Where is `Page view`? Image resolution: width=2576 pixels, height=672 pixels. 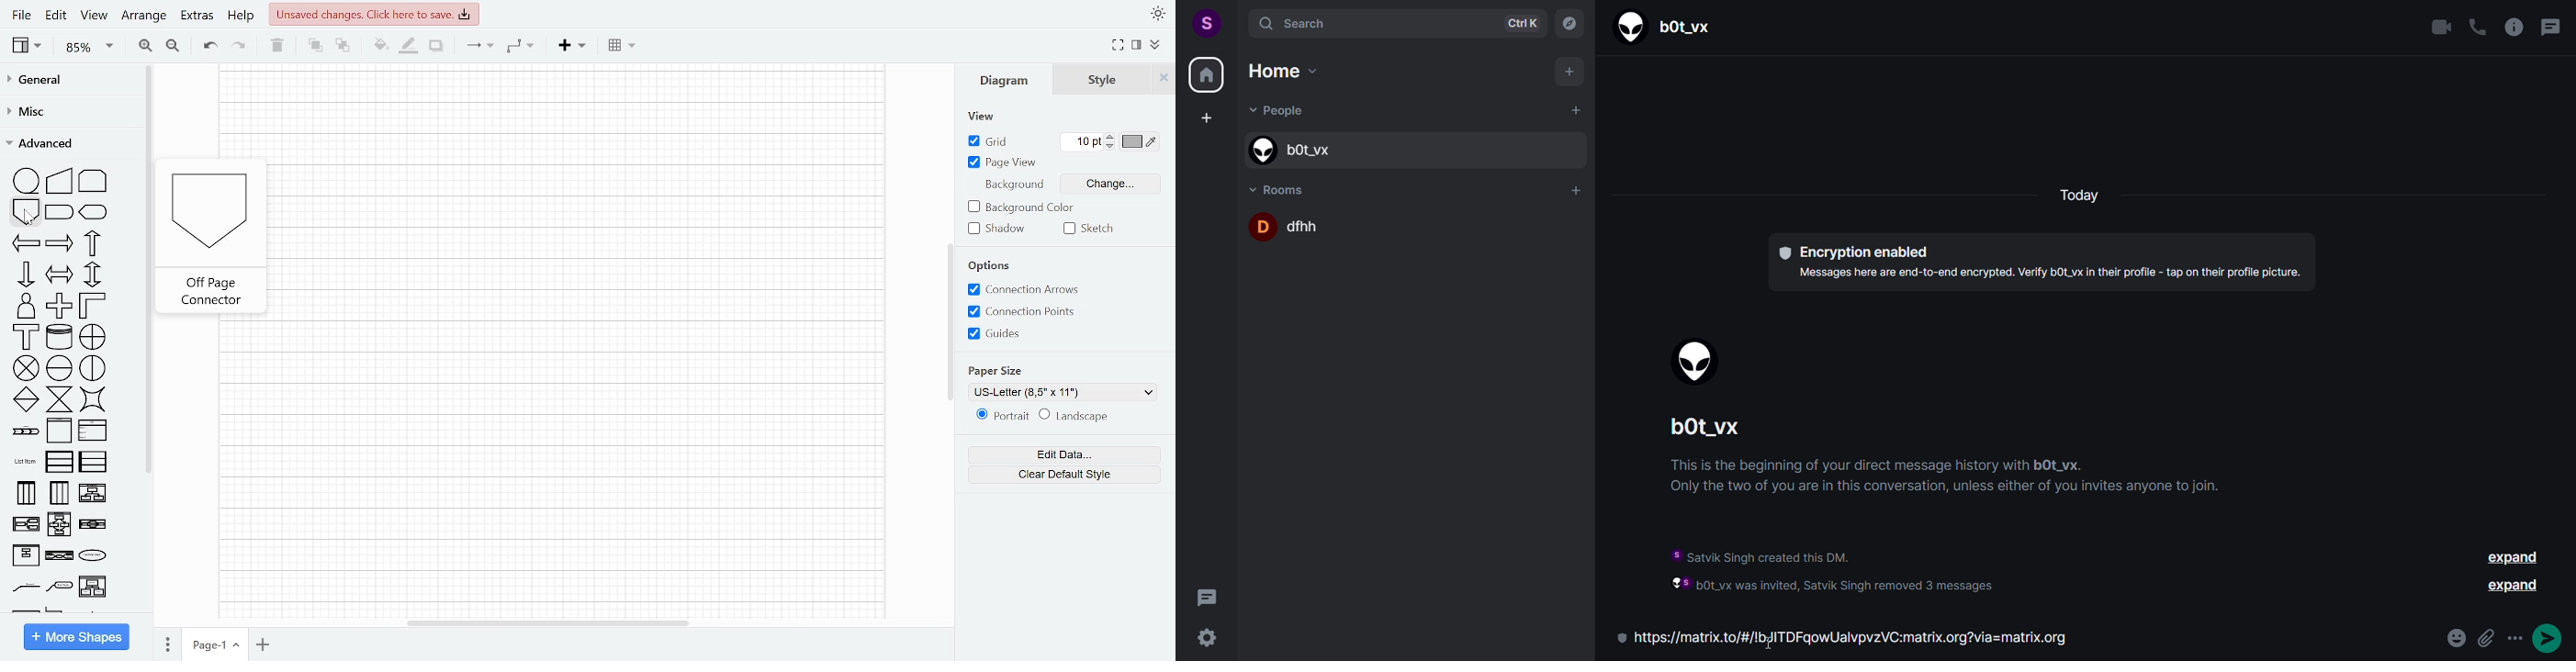
Page view is located at coordinates (1006, 163).